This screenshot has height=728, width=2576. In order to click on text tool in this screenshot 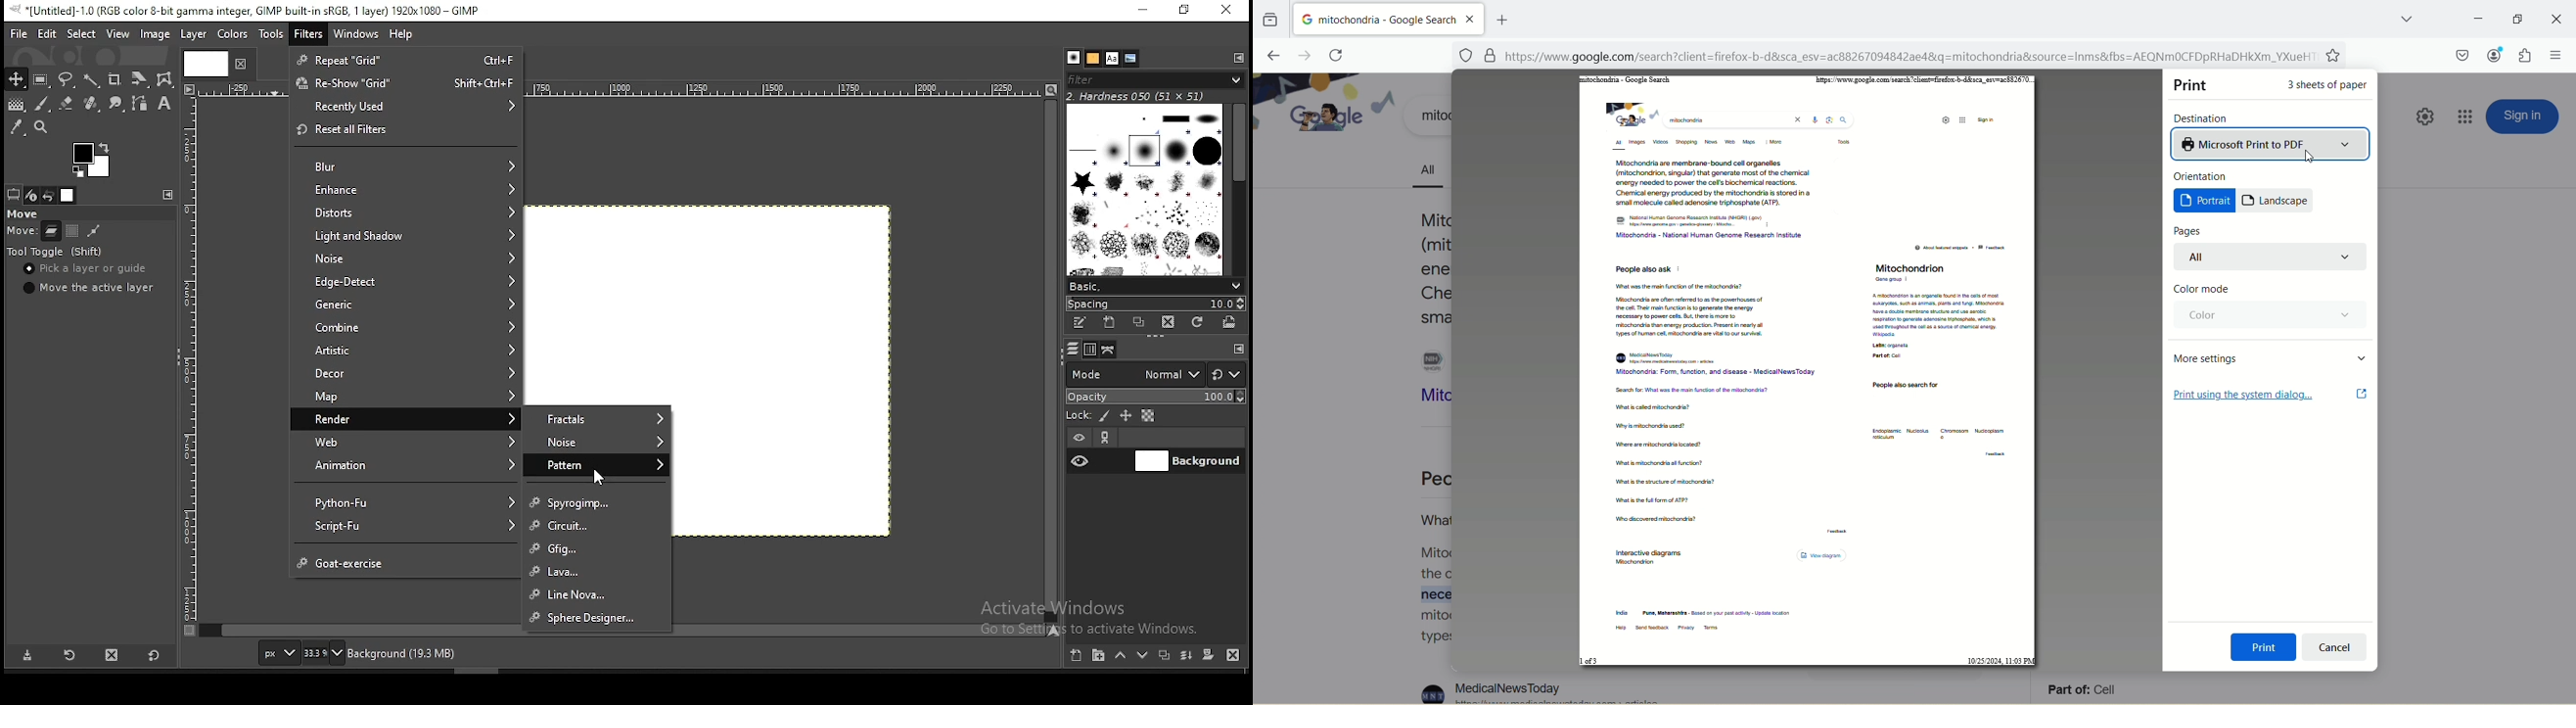, I will do `click(164, 104)`.